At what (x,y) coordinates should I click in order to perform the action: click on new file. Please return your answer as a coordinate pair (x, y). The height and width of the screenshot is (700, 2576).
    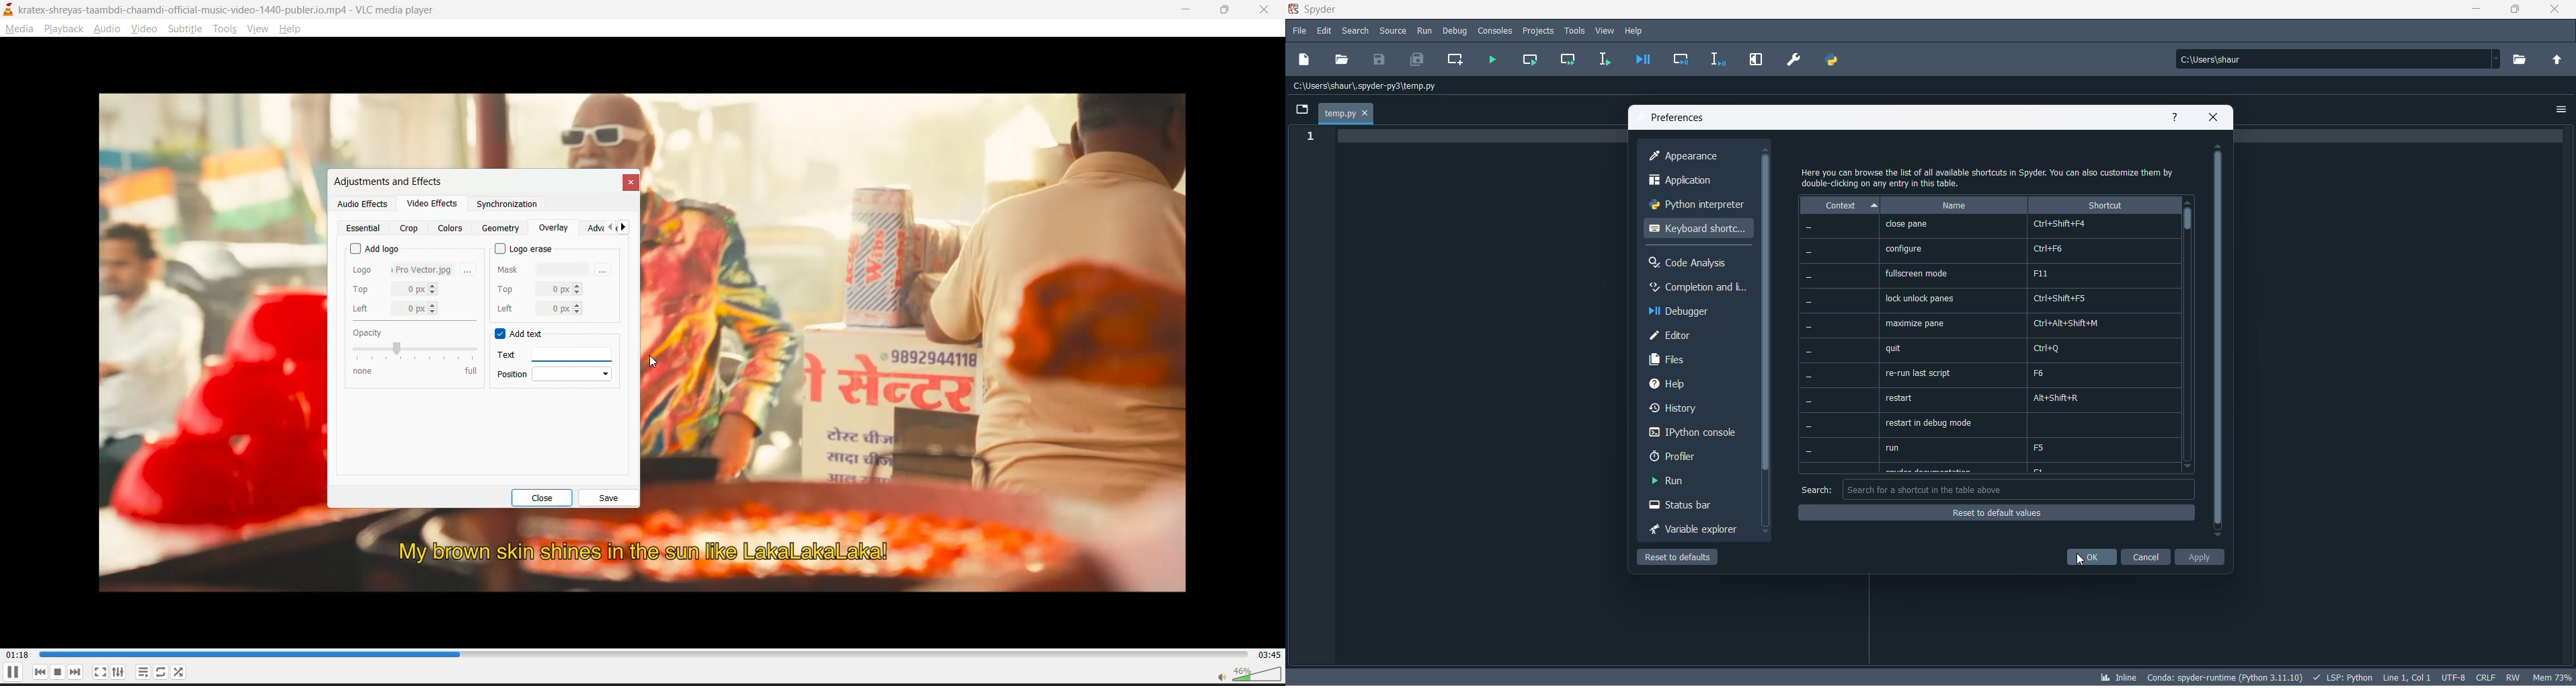
    Looking at the image, I should click on (1304, 60).